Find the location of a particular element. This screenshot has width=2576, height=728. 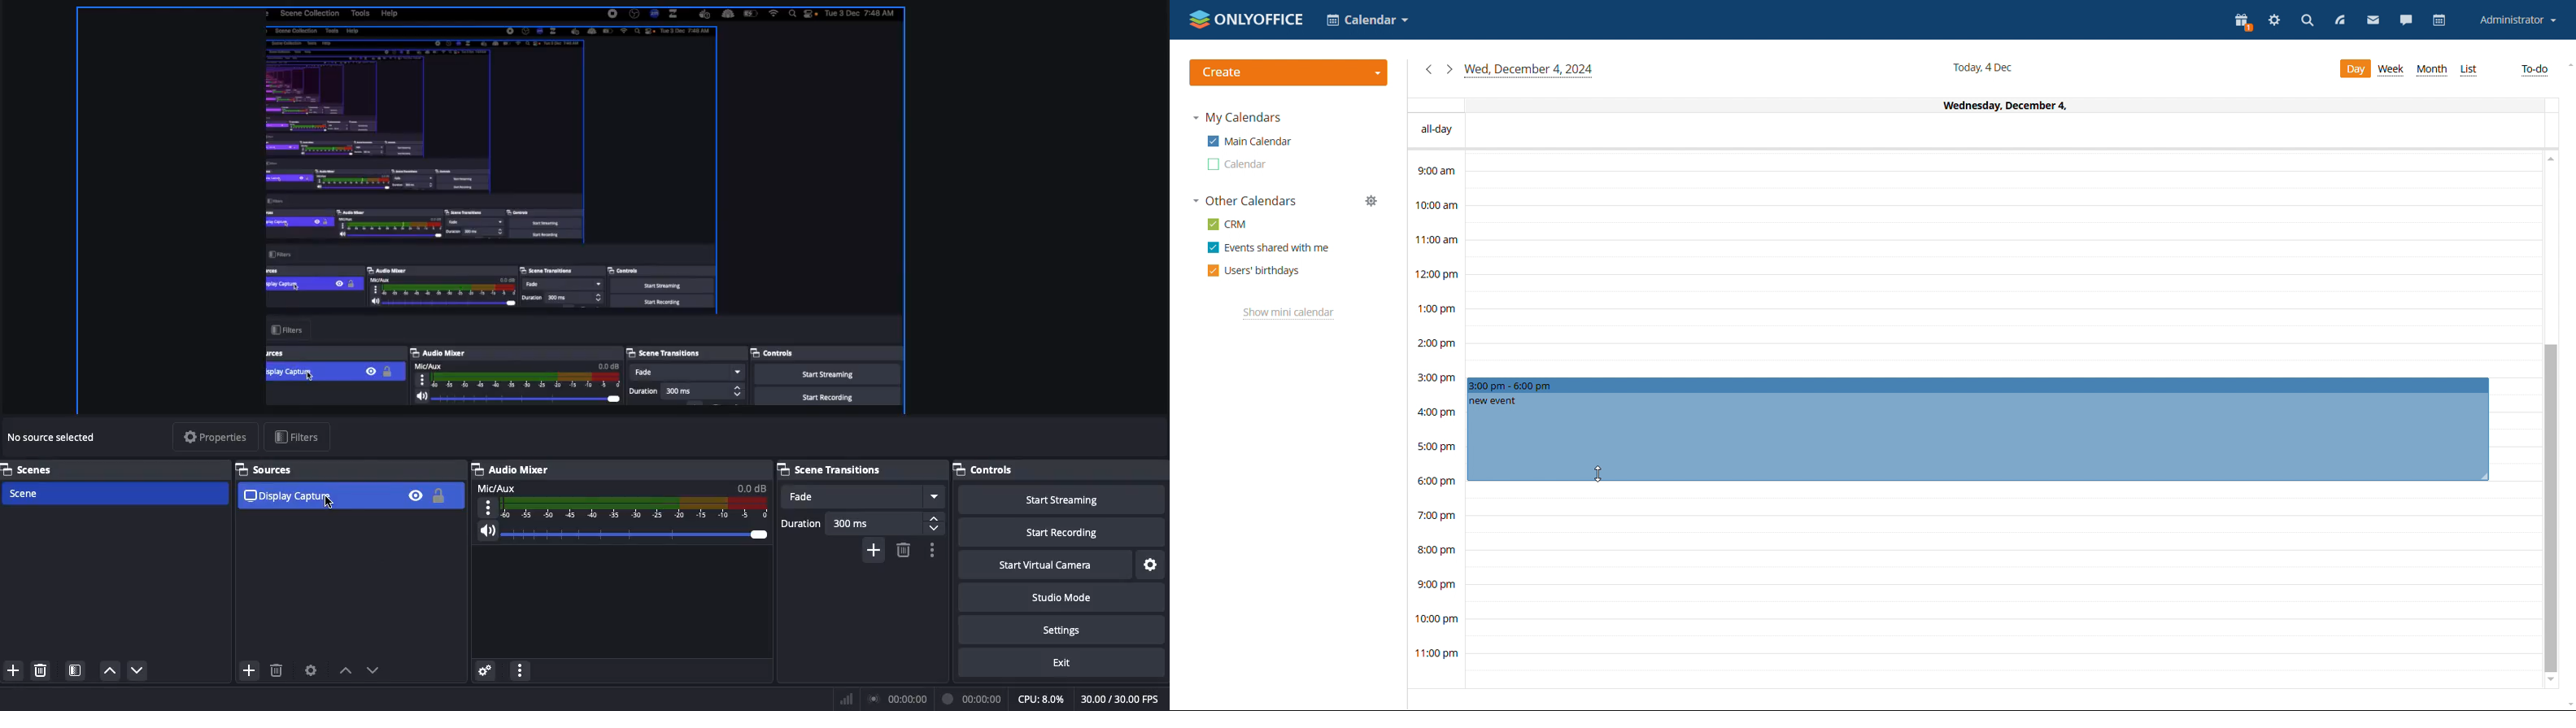

Settings is located at coordinates (1150, 565).